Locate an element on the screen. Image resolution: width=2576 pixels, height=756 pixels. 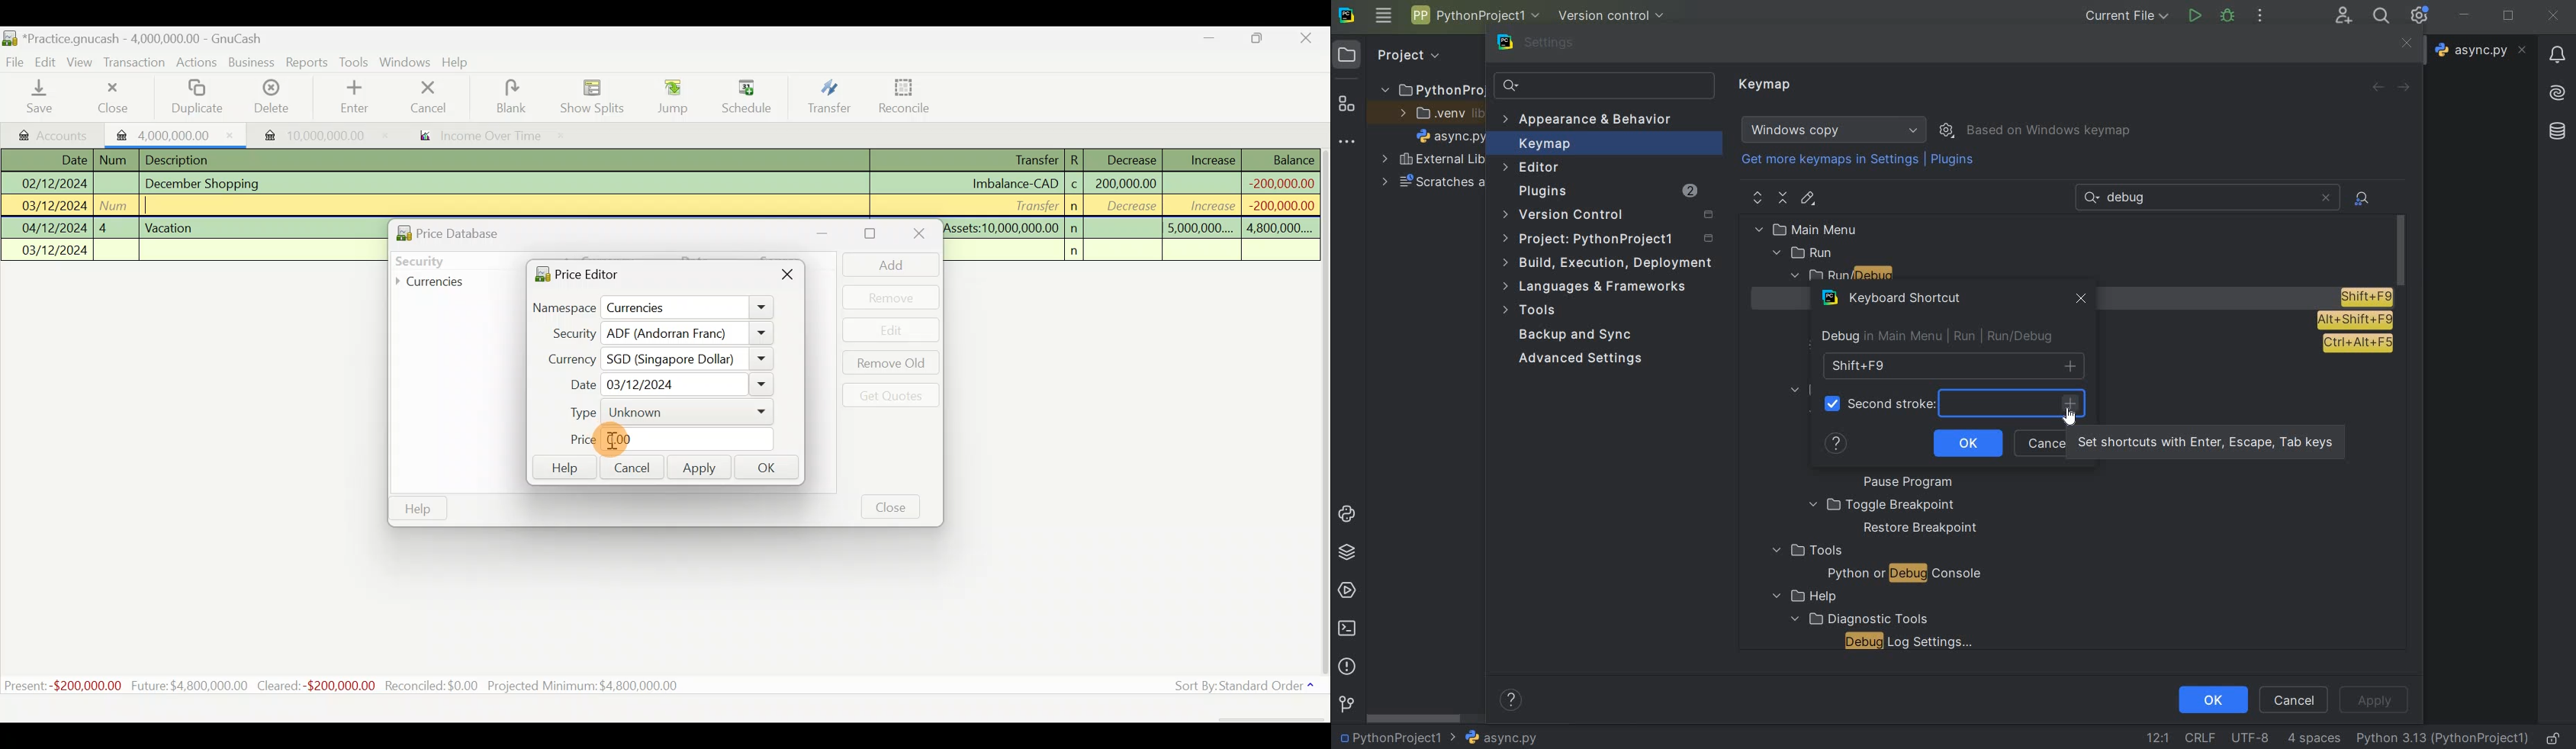
4 is located at coordinates (115, 226).